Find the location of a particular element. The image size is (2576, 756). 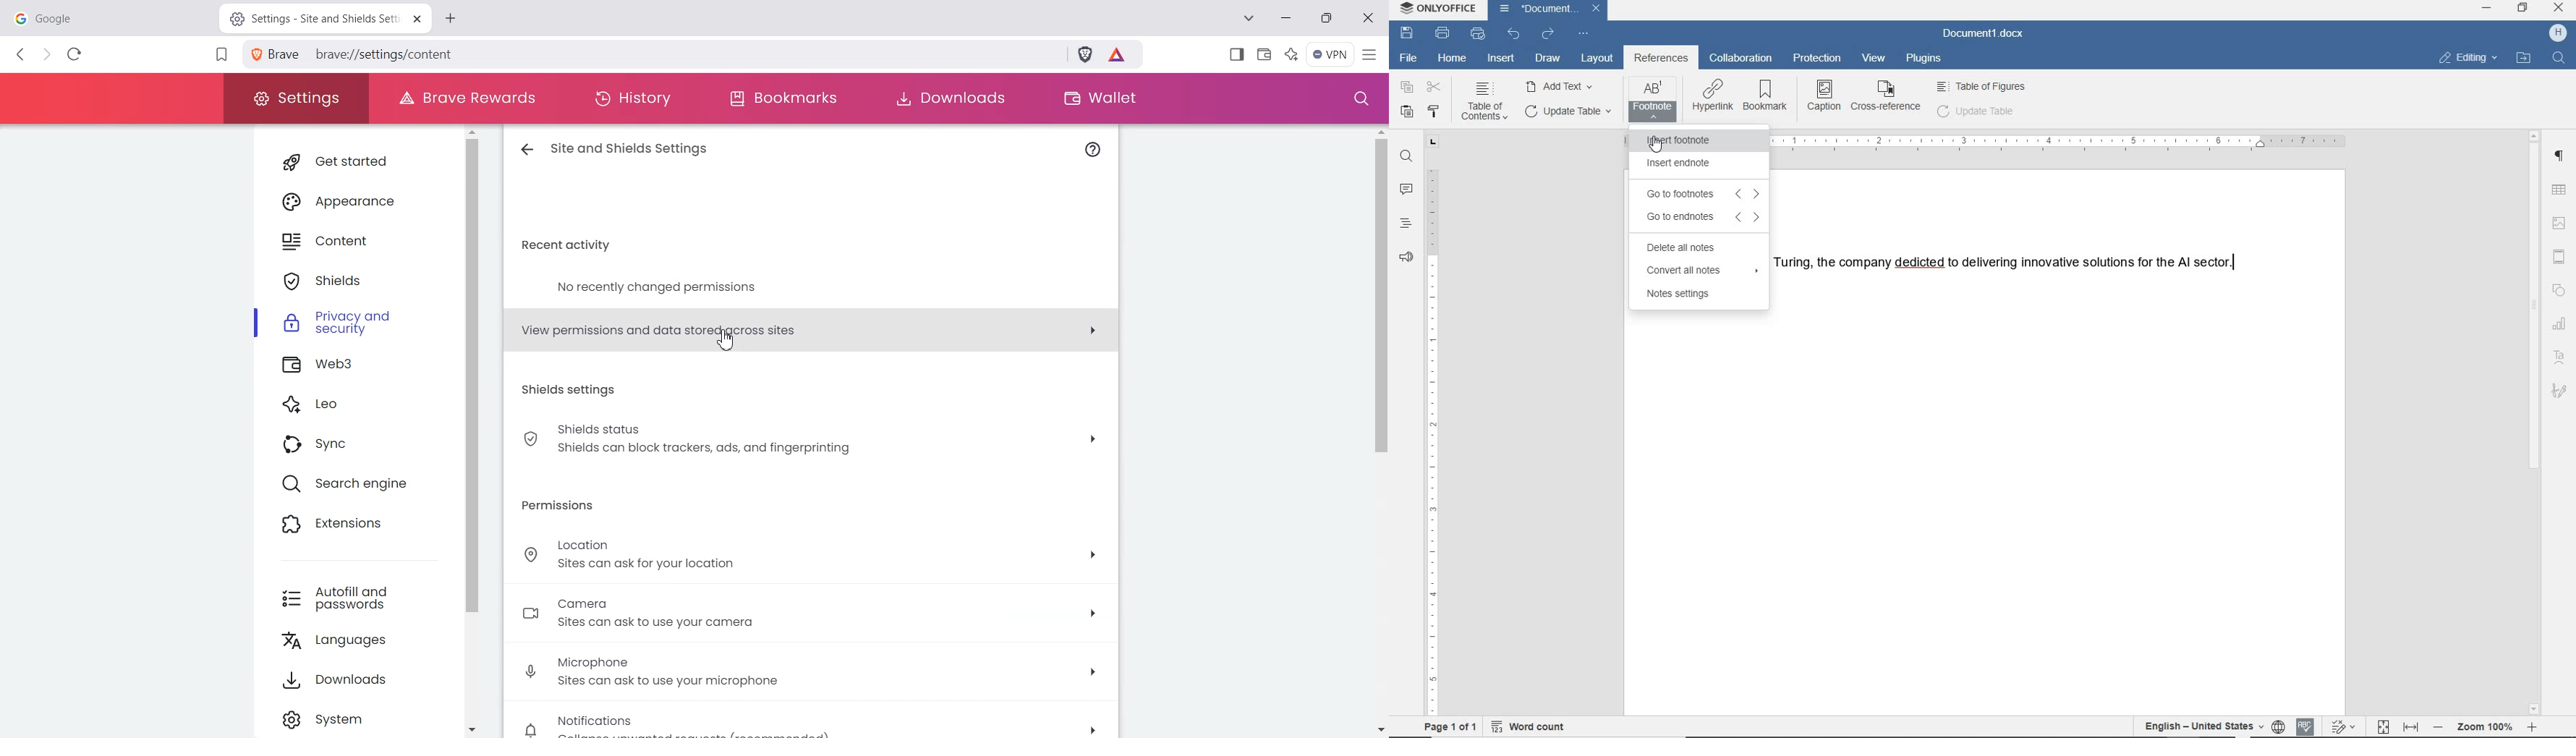

CLOSE is located at coordinates (2559, 9).